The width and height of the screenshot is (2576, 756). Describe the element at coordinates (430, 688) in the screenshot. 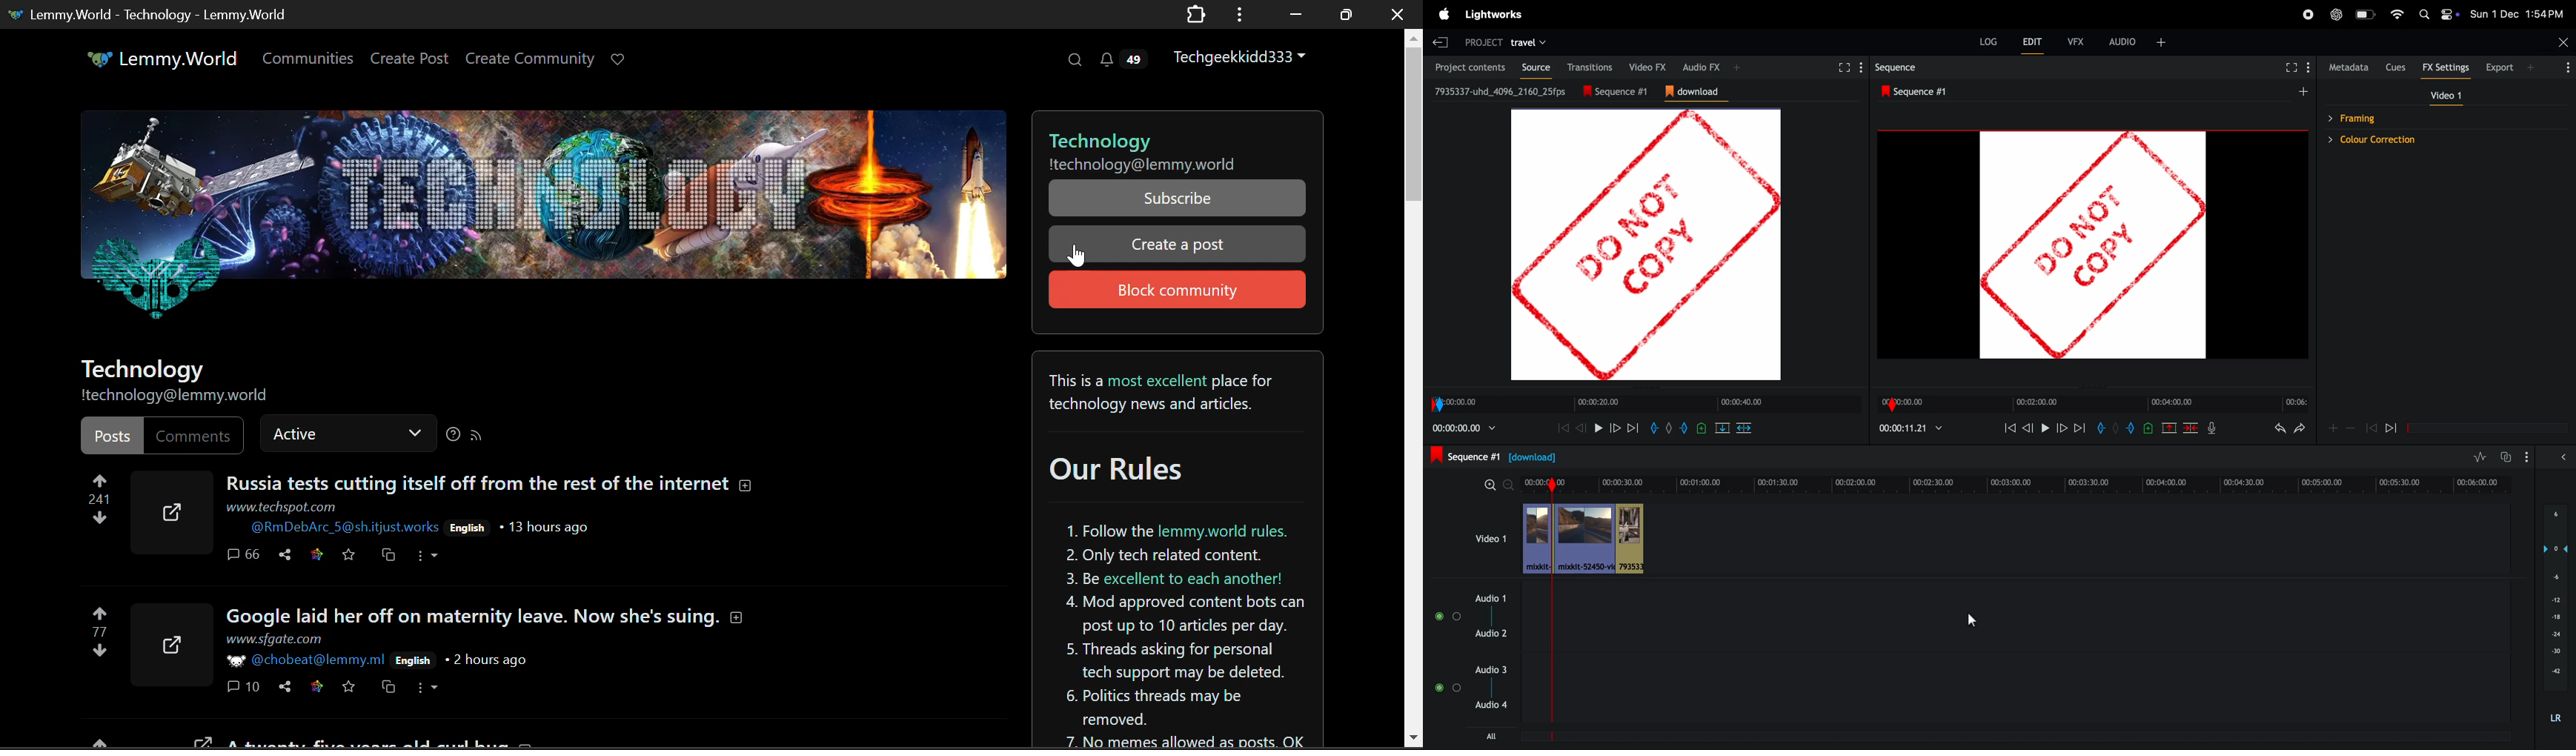

I see `More Options` at that location.